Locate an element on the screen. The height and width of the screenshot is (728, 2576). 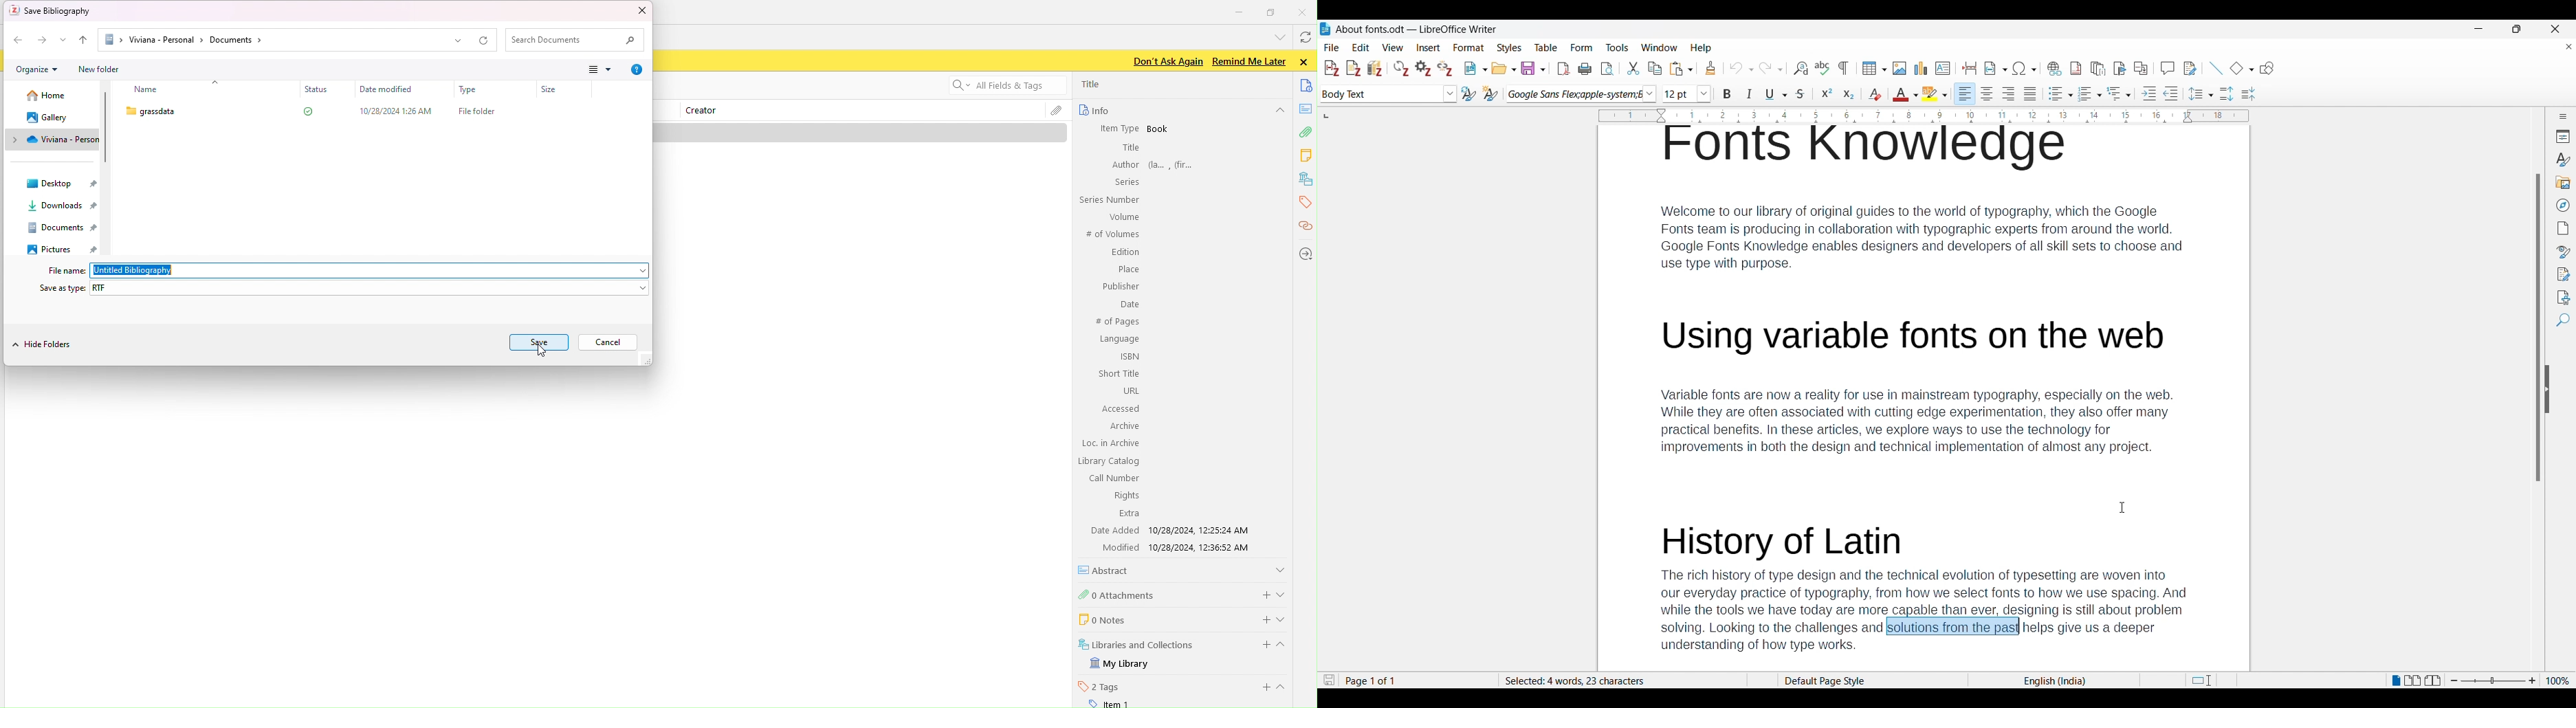
Toggle print preview is located at coordinates (1608, 69).